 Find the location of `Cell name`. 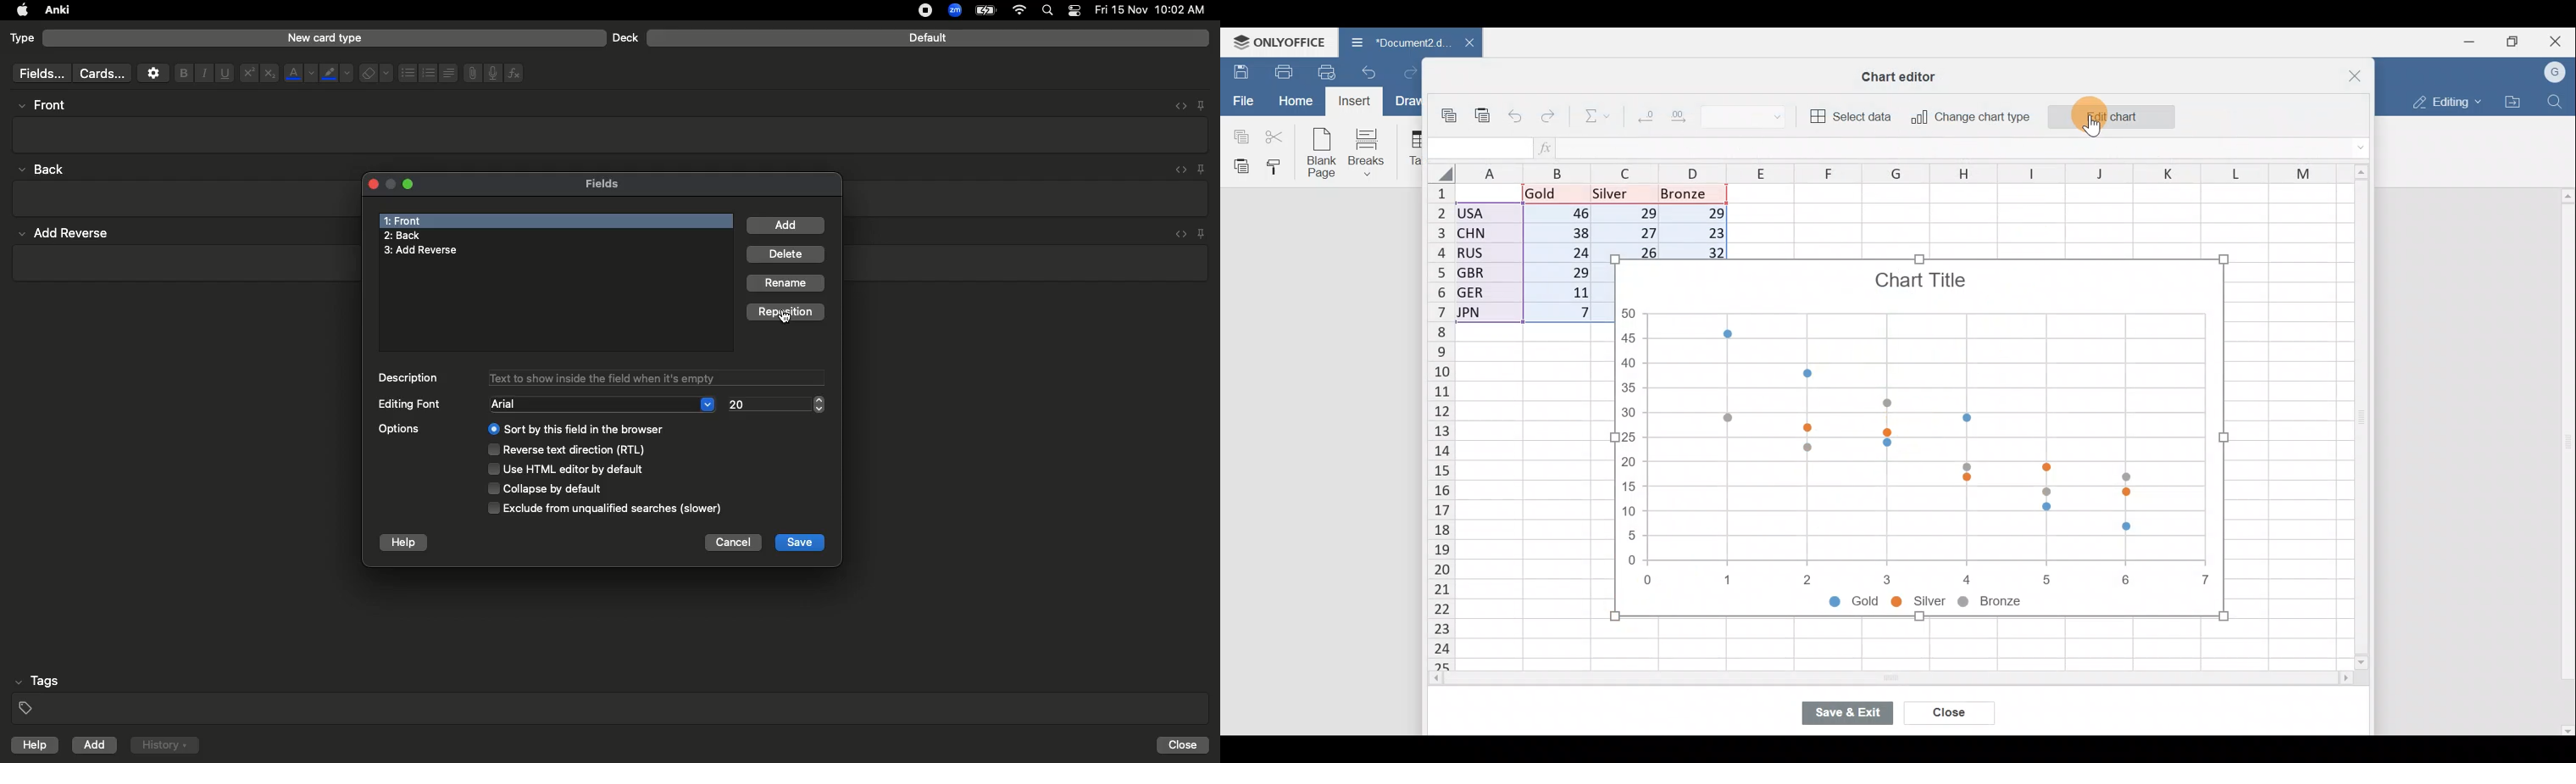

Cell name is located at coordinates (1478, 144).